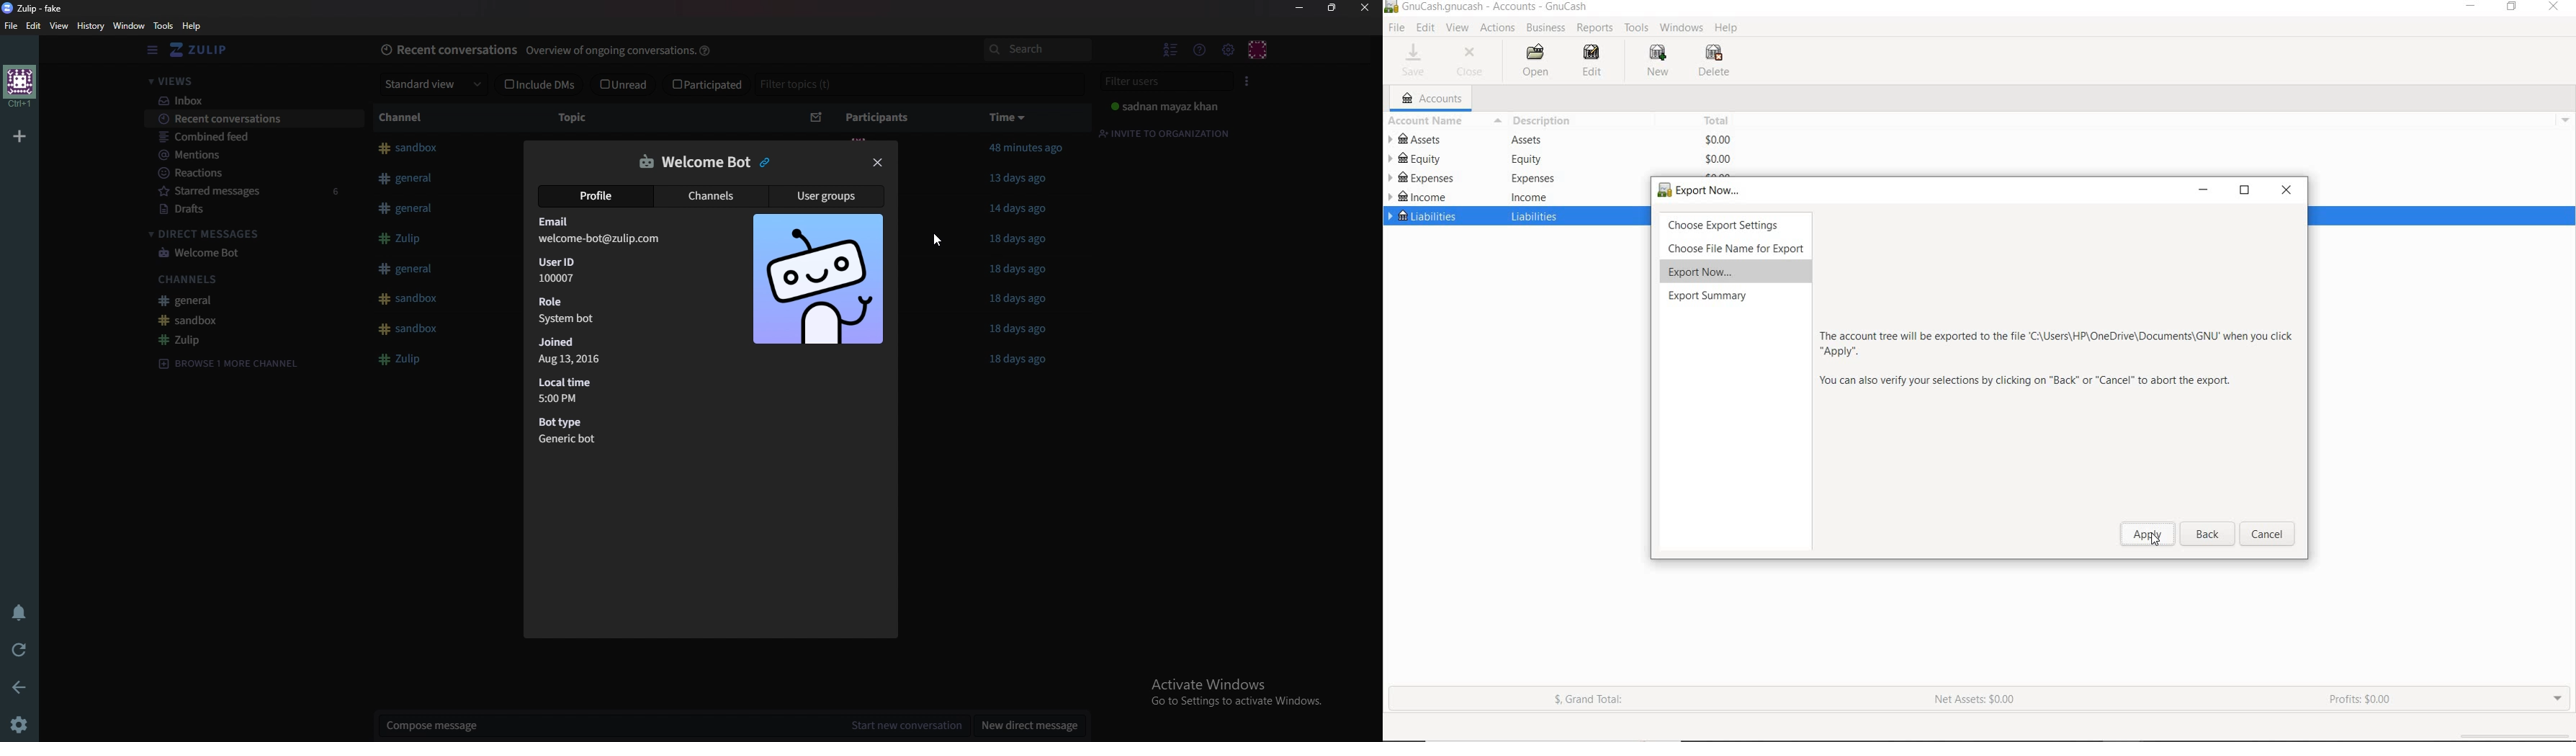 The height and width of the screenshot is (756, 2576). I want to click on search, so click(1038, 50).